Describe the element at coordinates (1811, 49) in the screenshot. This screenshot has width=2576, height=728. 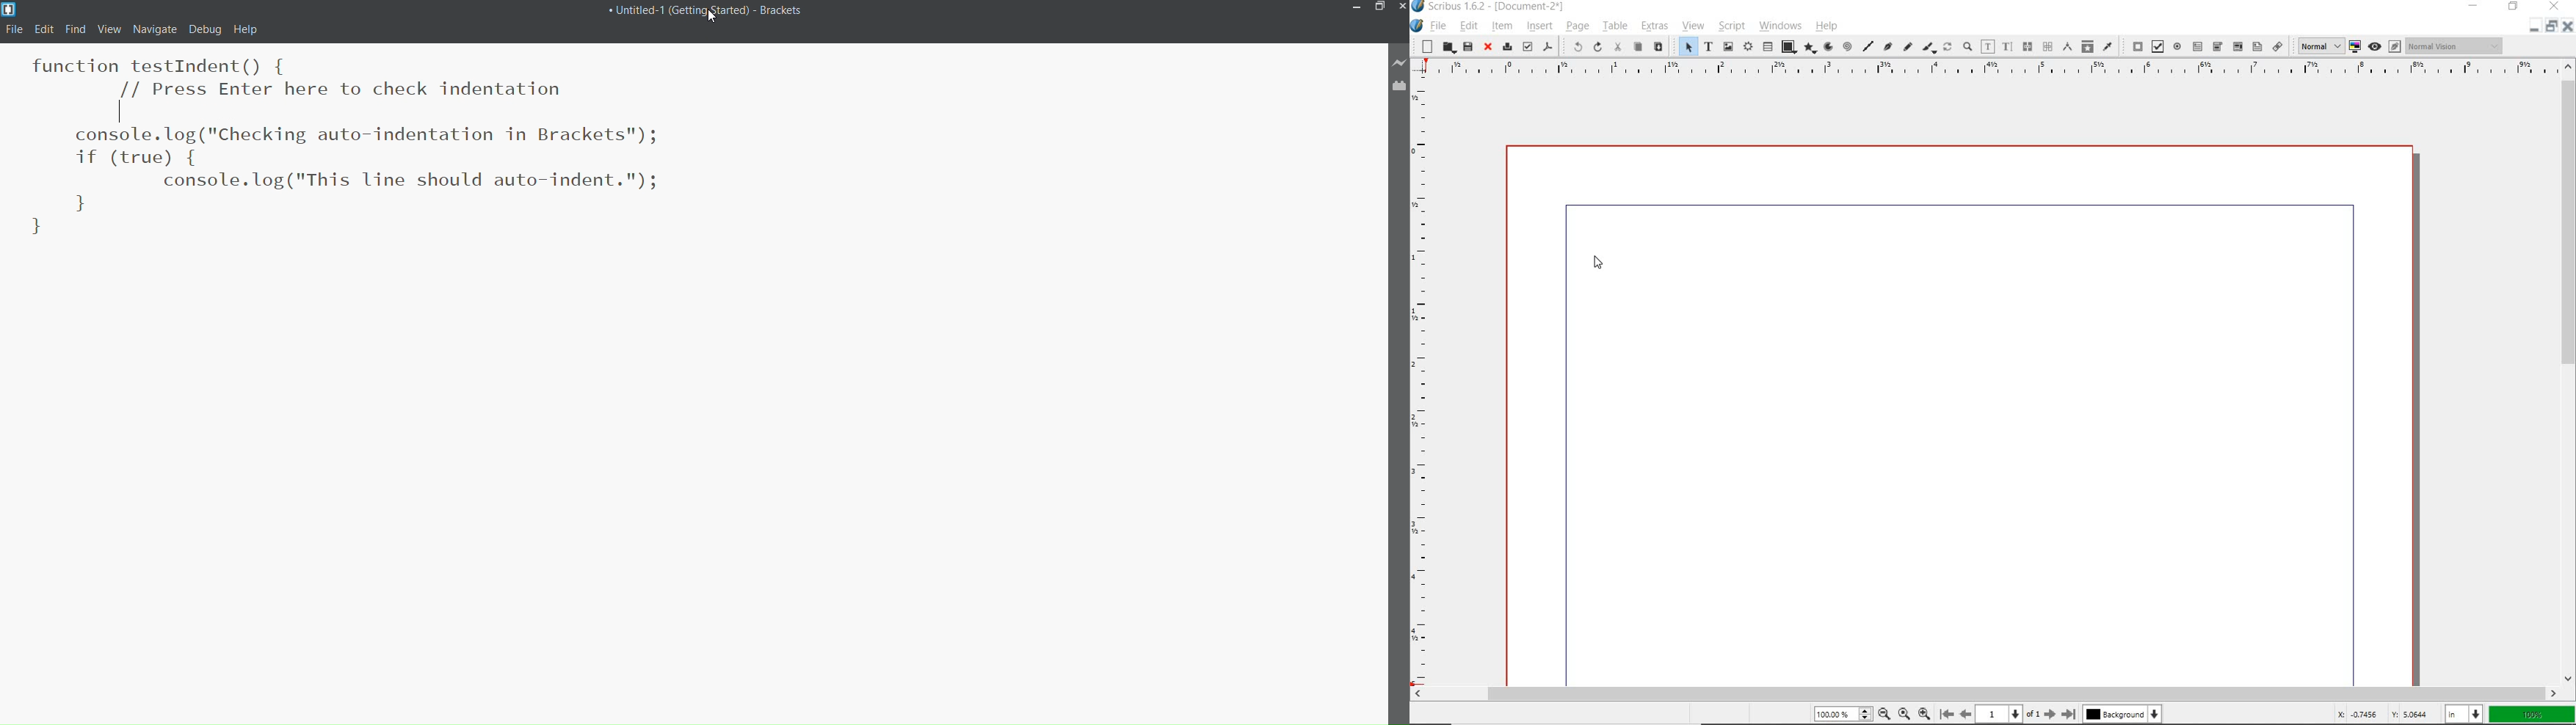
I see `polygon` at that location.